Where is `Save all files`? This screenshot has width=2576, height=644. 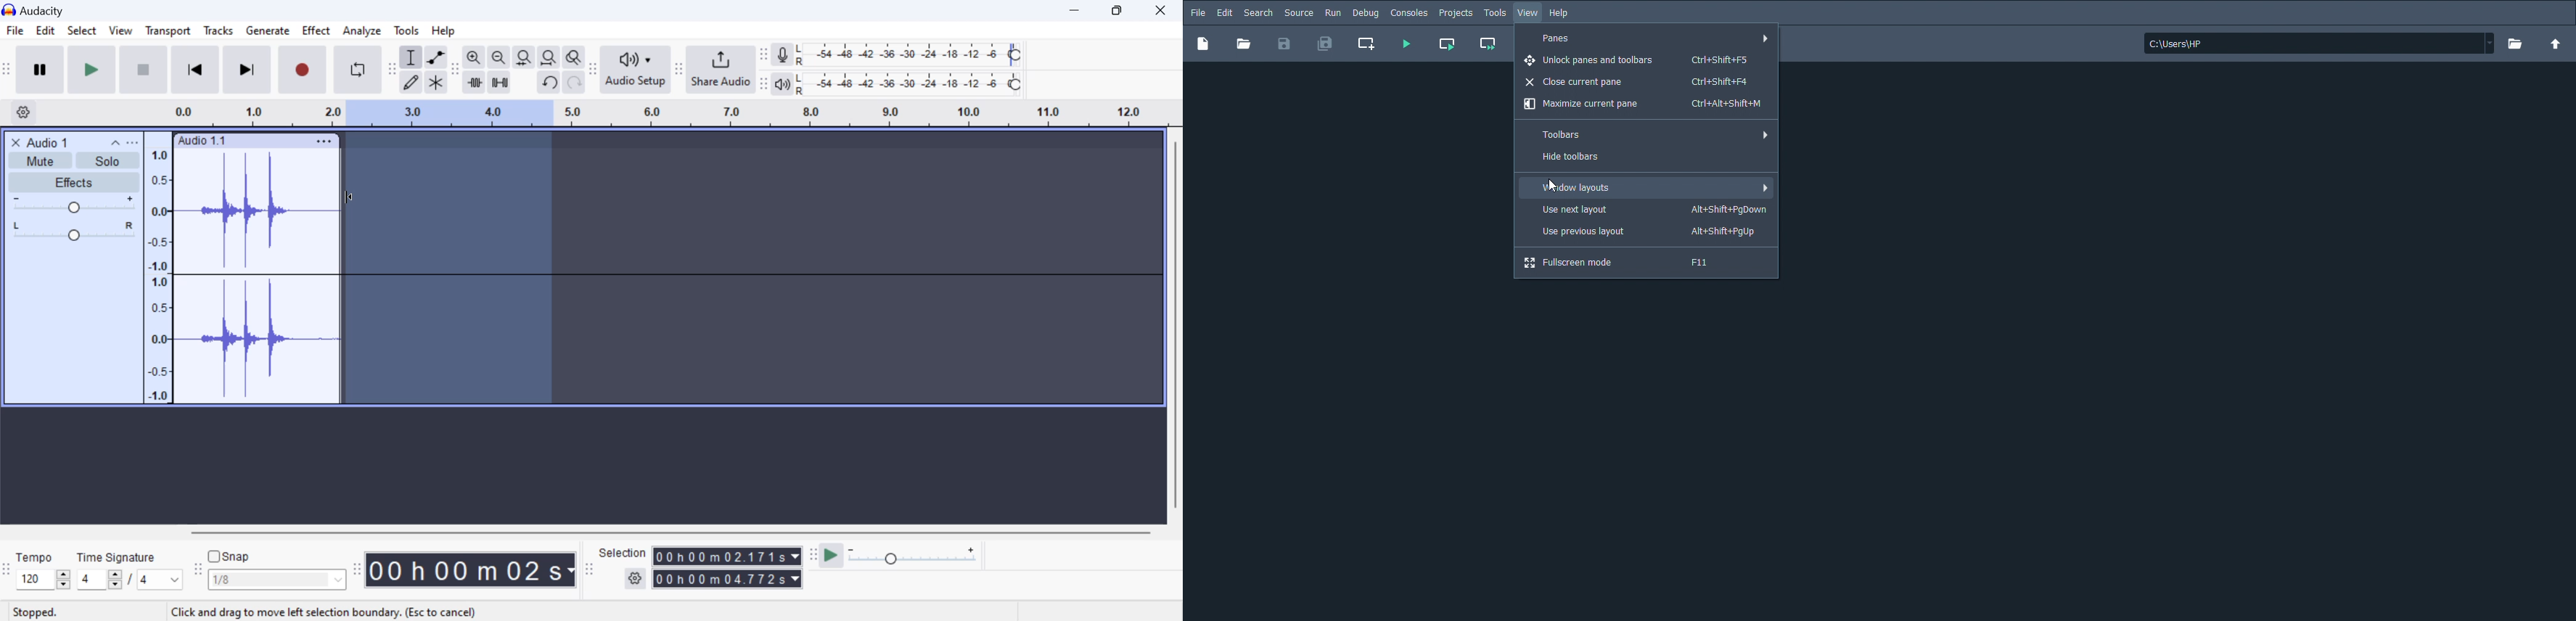 Save all files is located at coordinates (1324, 44).